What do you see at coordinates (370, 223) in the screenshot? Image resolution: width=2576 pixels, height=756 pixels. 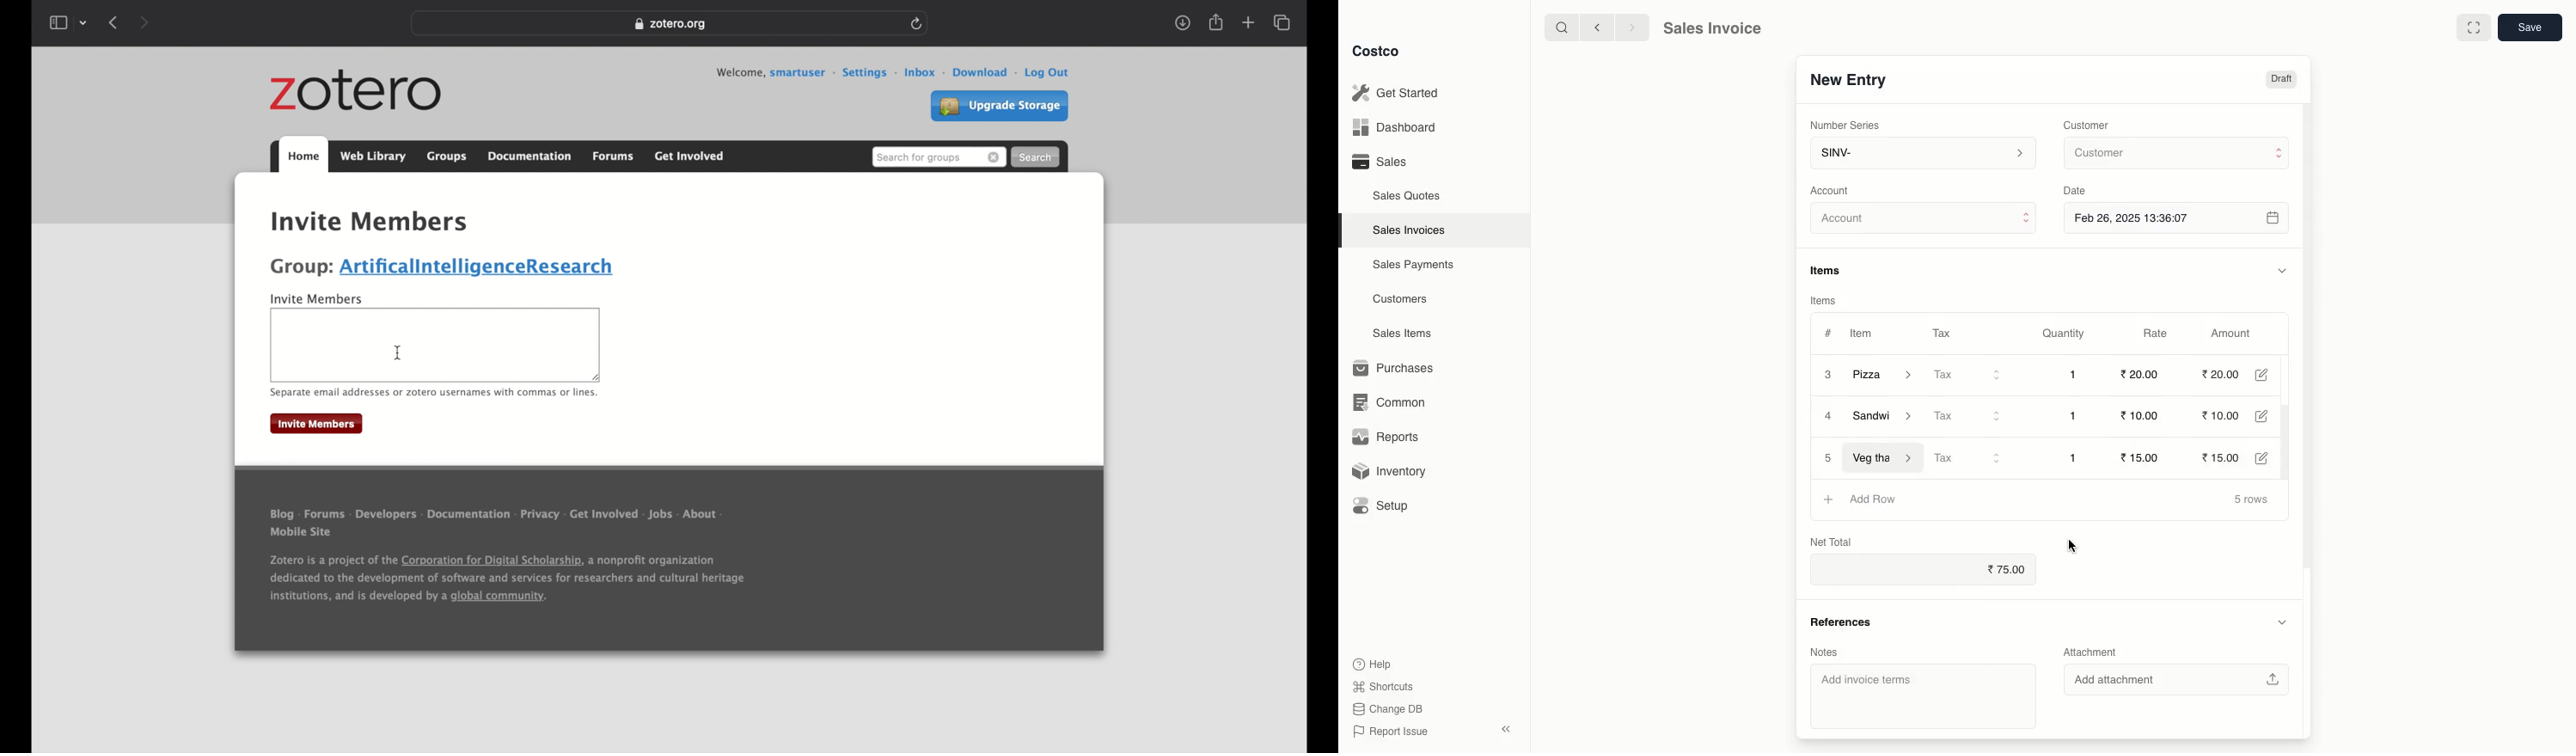 I see `invite members` at bounding box center [370, 223].